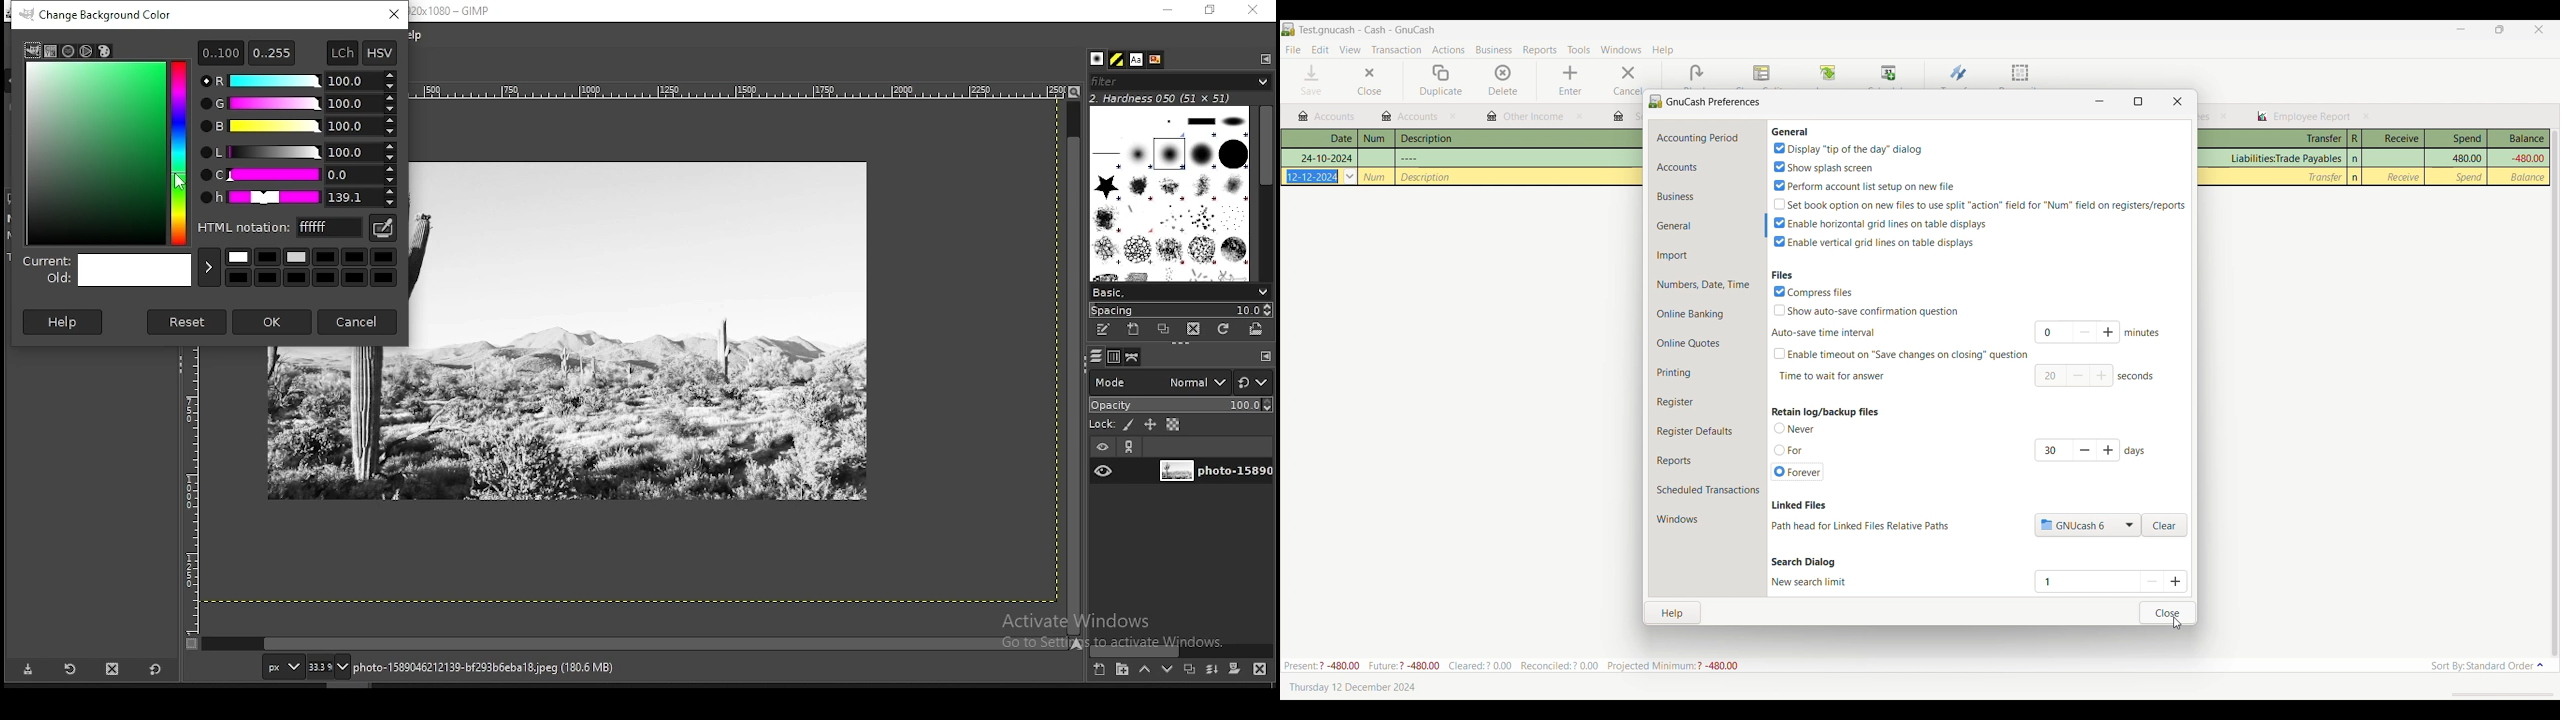  I want to click on scroll bar, so click(1181, 650).